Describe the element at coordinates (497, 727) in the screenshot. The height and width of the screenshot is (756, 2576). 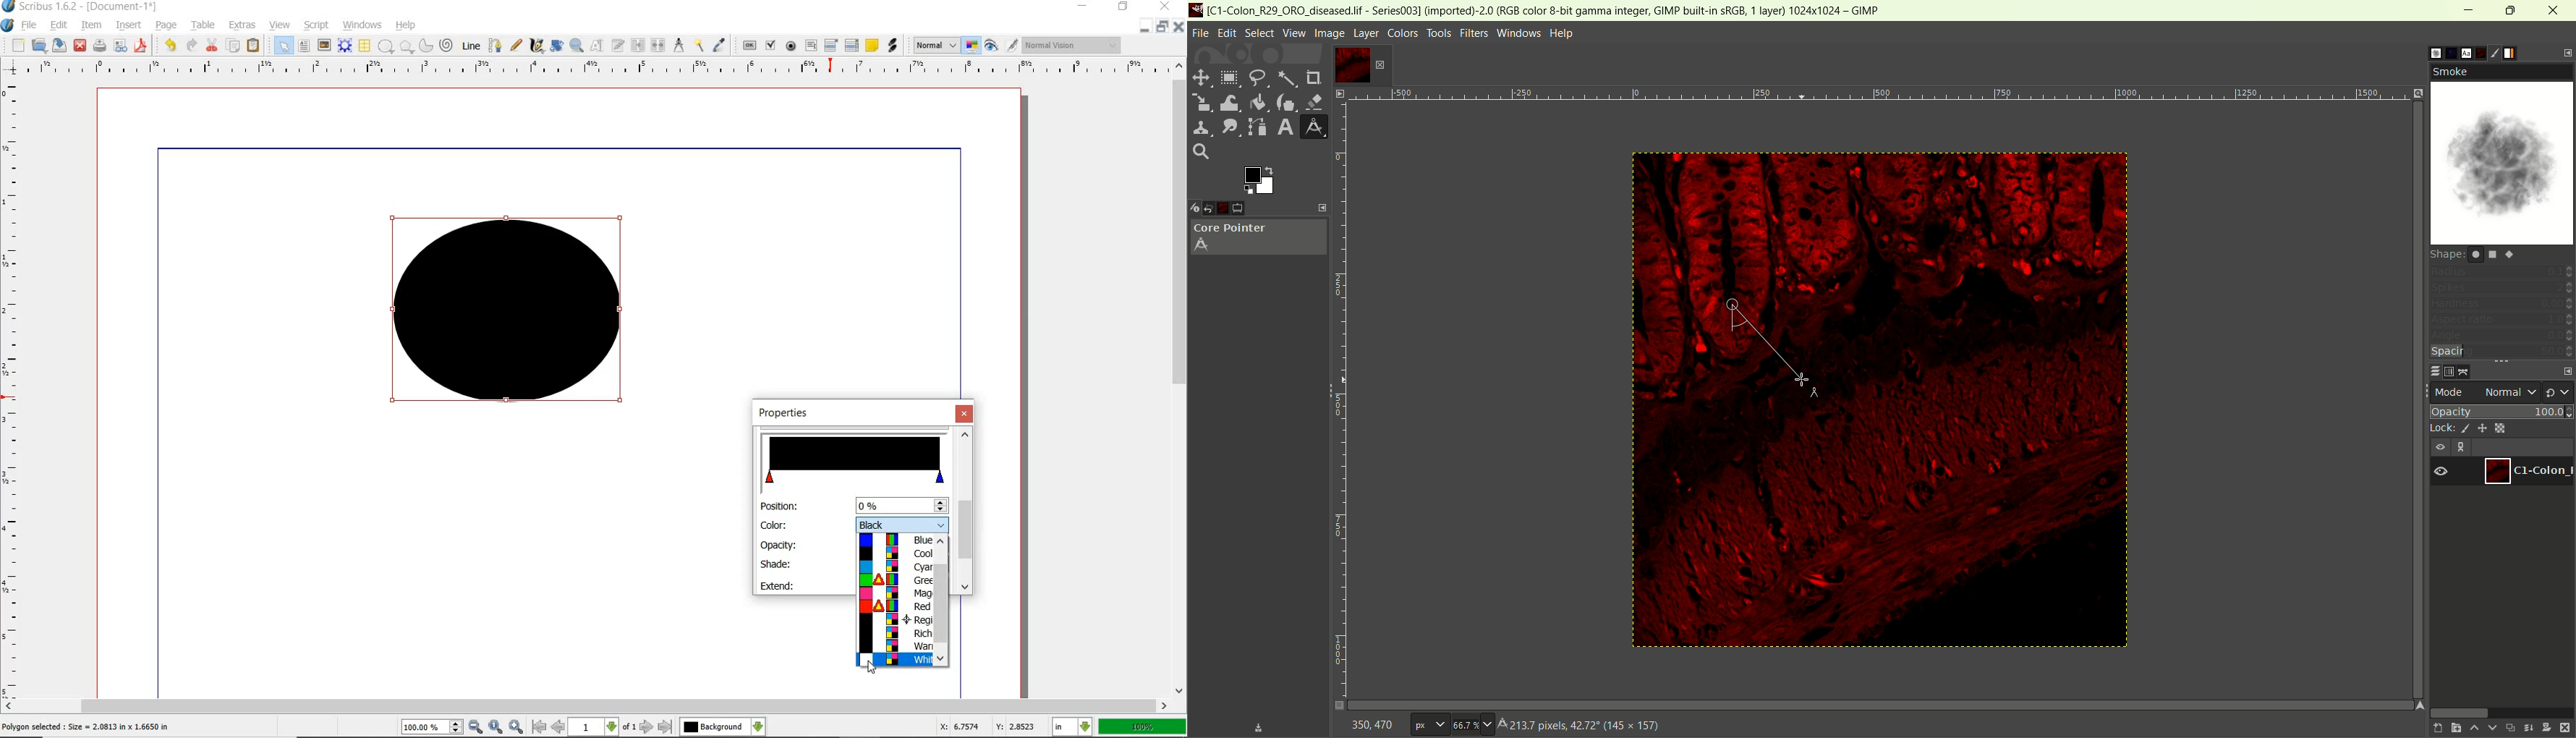
I see `zoom to` at that location.